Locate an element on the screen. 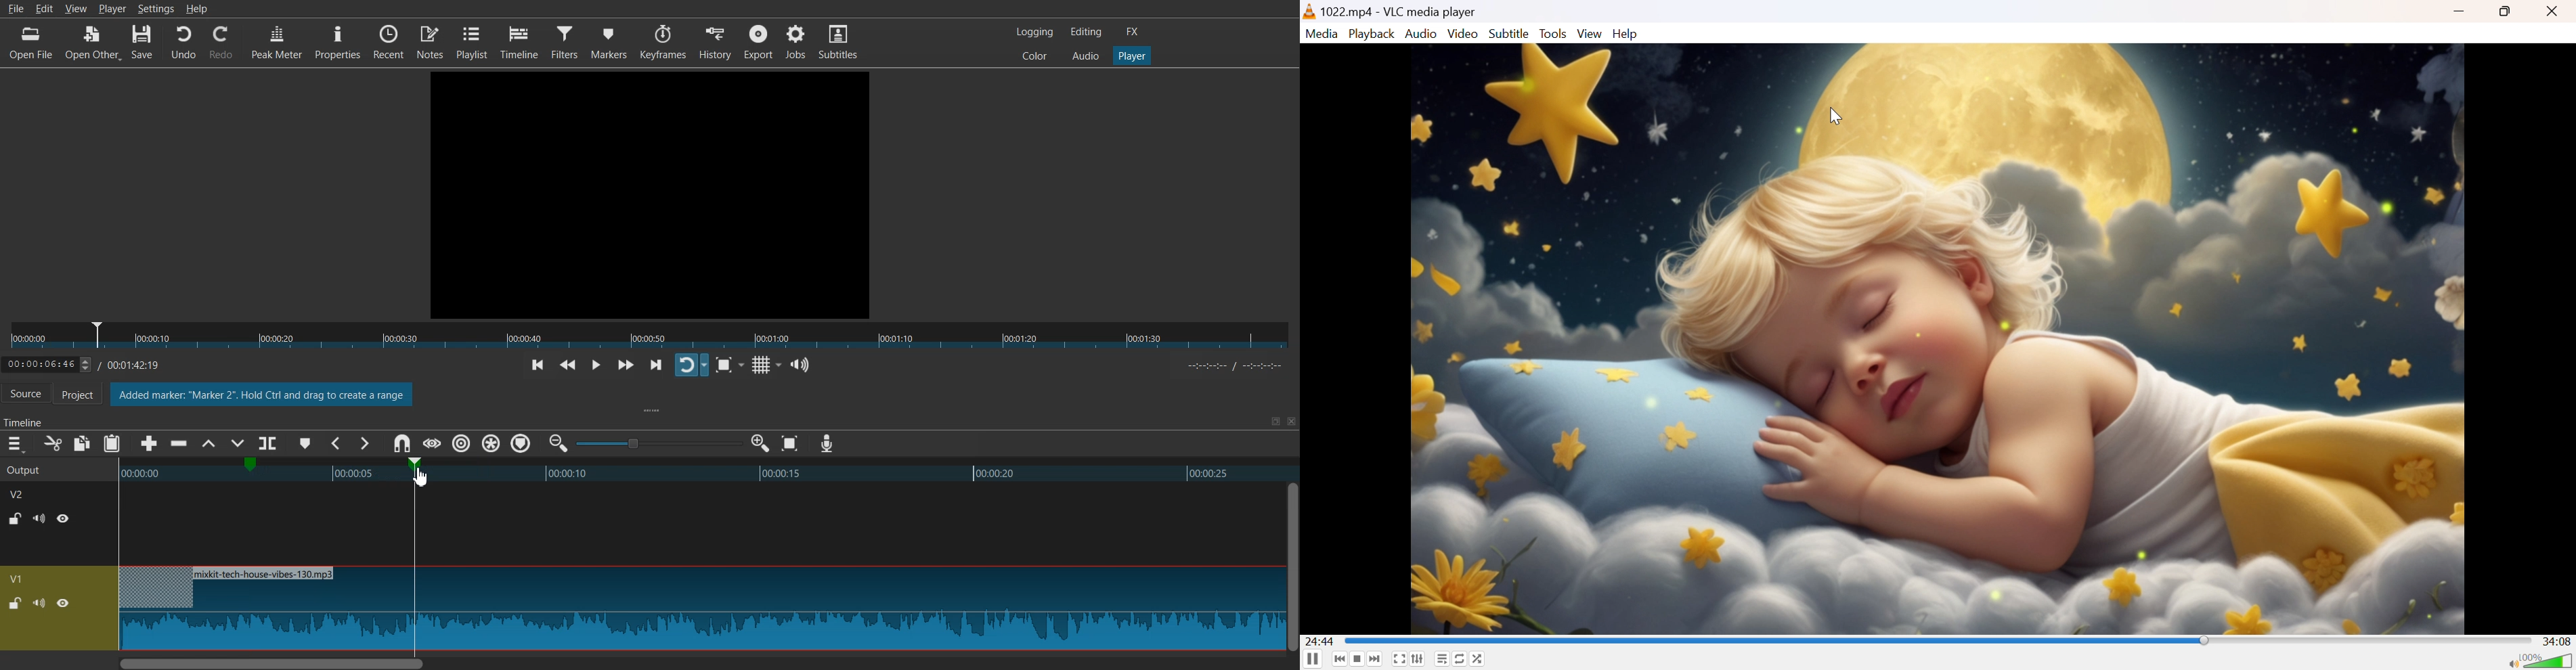  Close is located at coordinates (1290, 422).